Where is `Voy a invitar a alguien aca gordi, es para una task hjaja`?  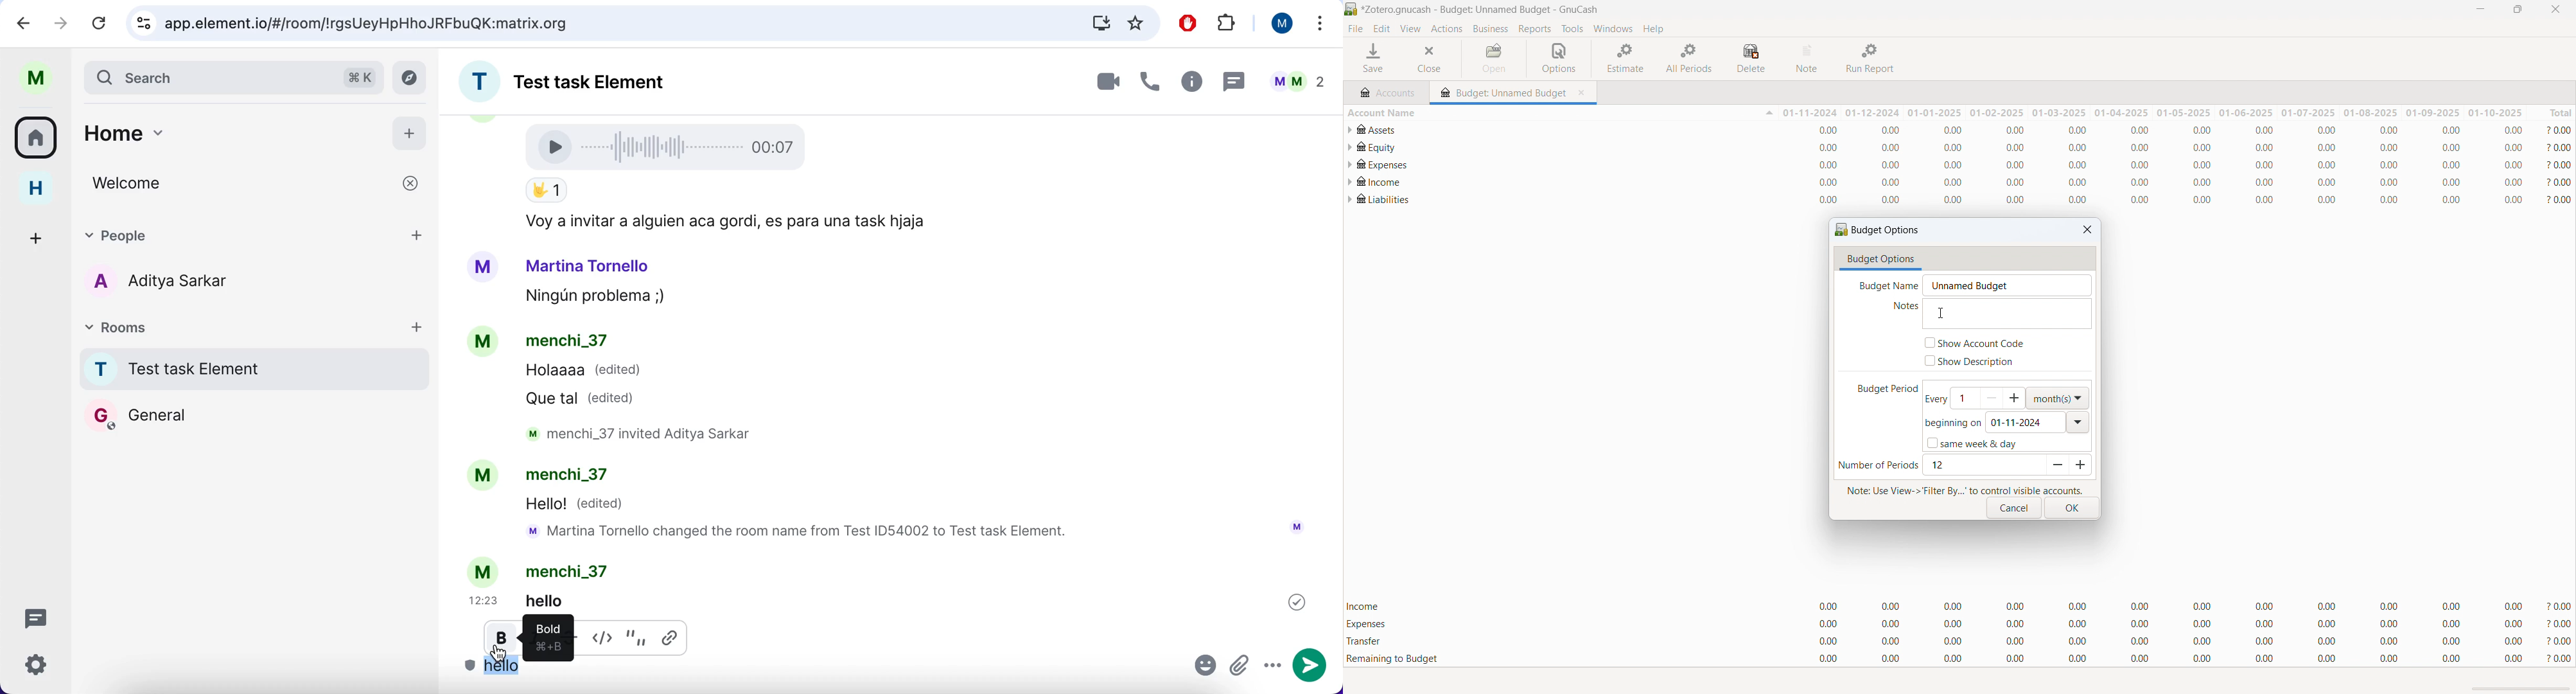
Voy a invitar a alguien aca gordi, es para una task hjaja is located at coordinates (722, 222).